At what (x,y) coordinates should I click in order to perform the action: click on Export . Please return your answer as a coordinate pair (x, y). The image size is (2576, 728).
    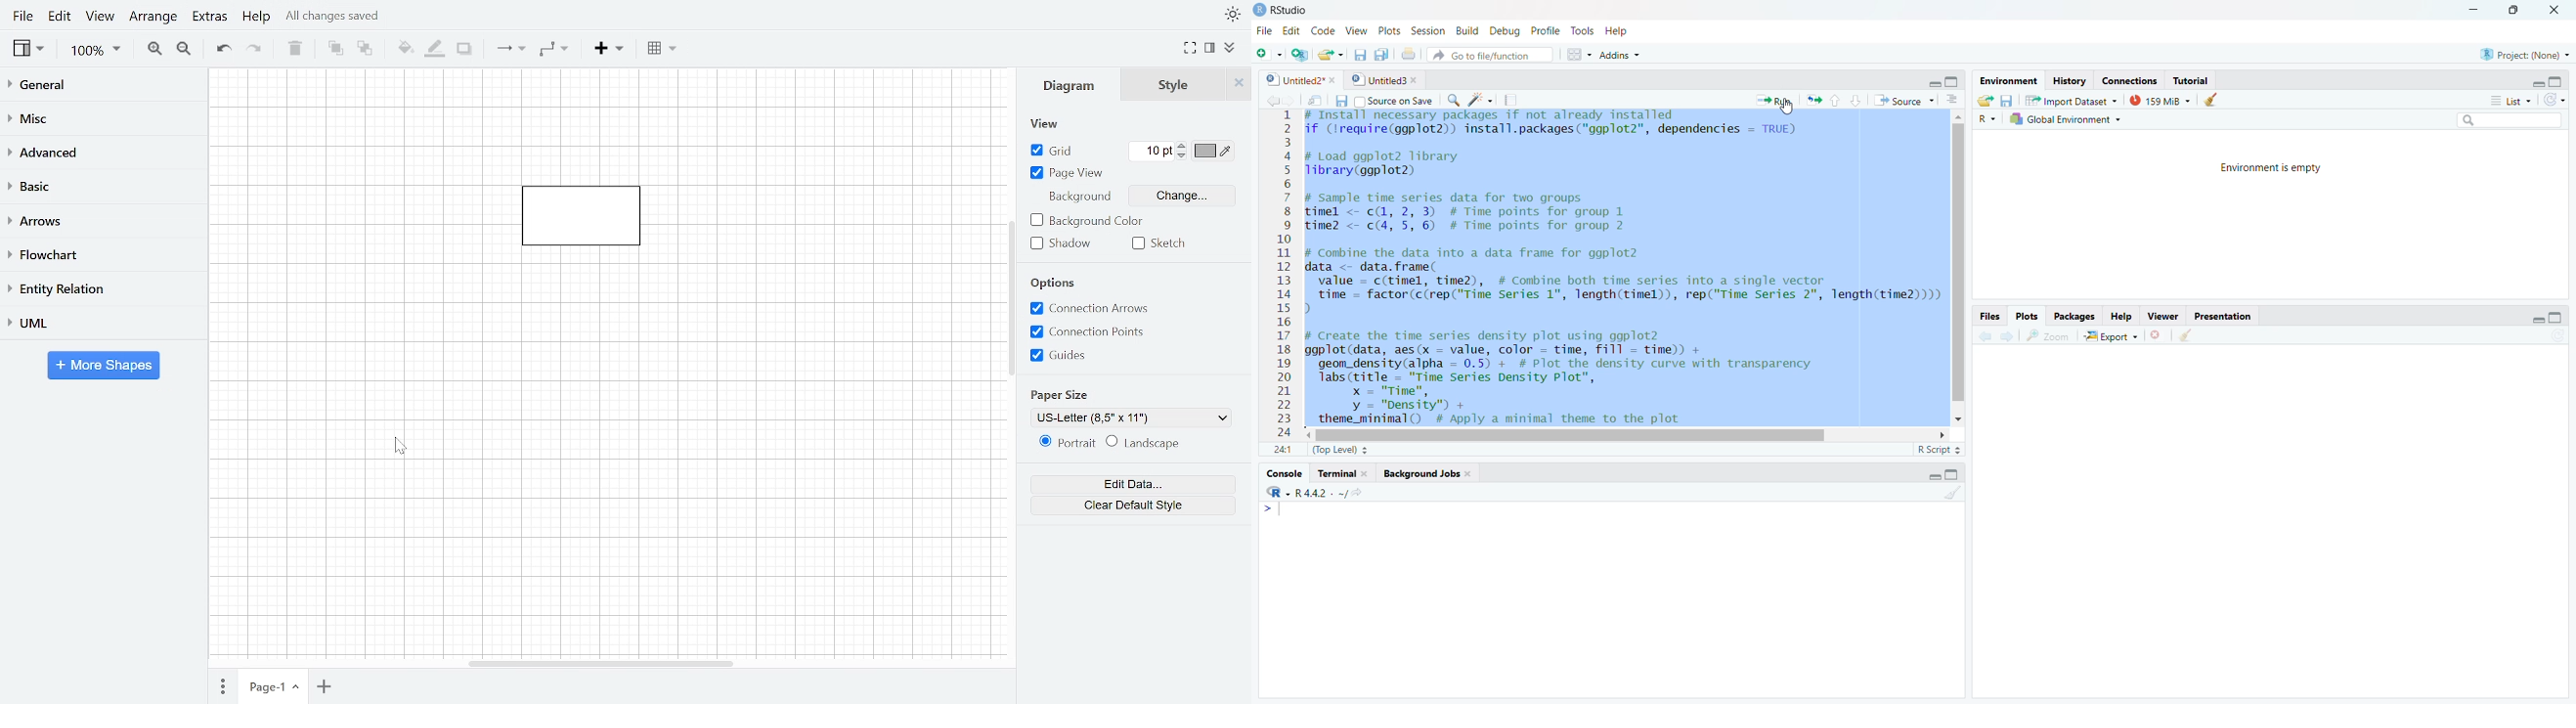
    Looking at the image, I should click on (2111, 335).